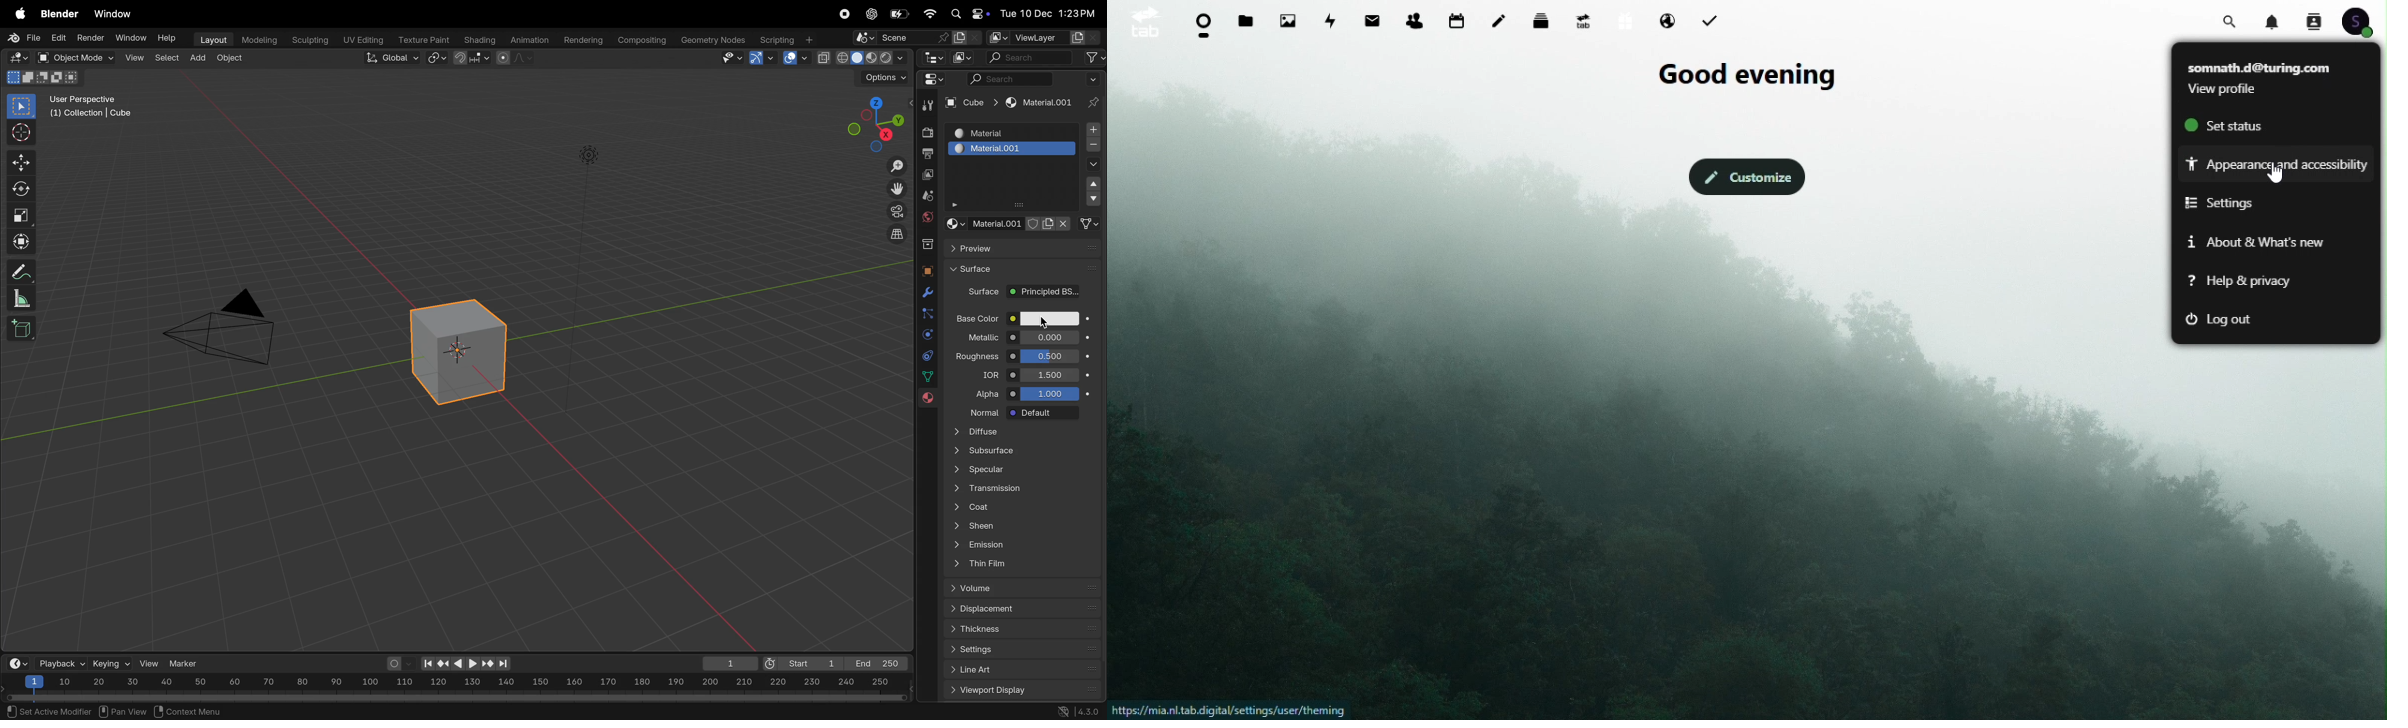  I want to click on render, so click(926, 132).